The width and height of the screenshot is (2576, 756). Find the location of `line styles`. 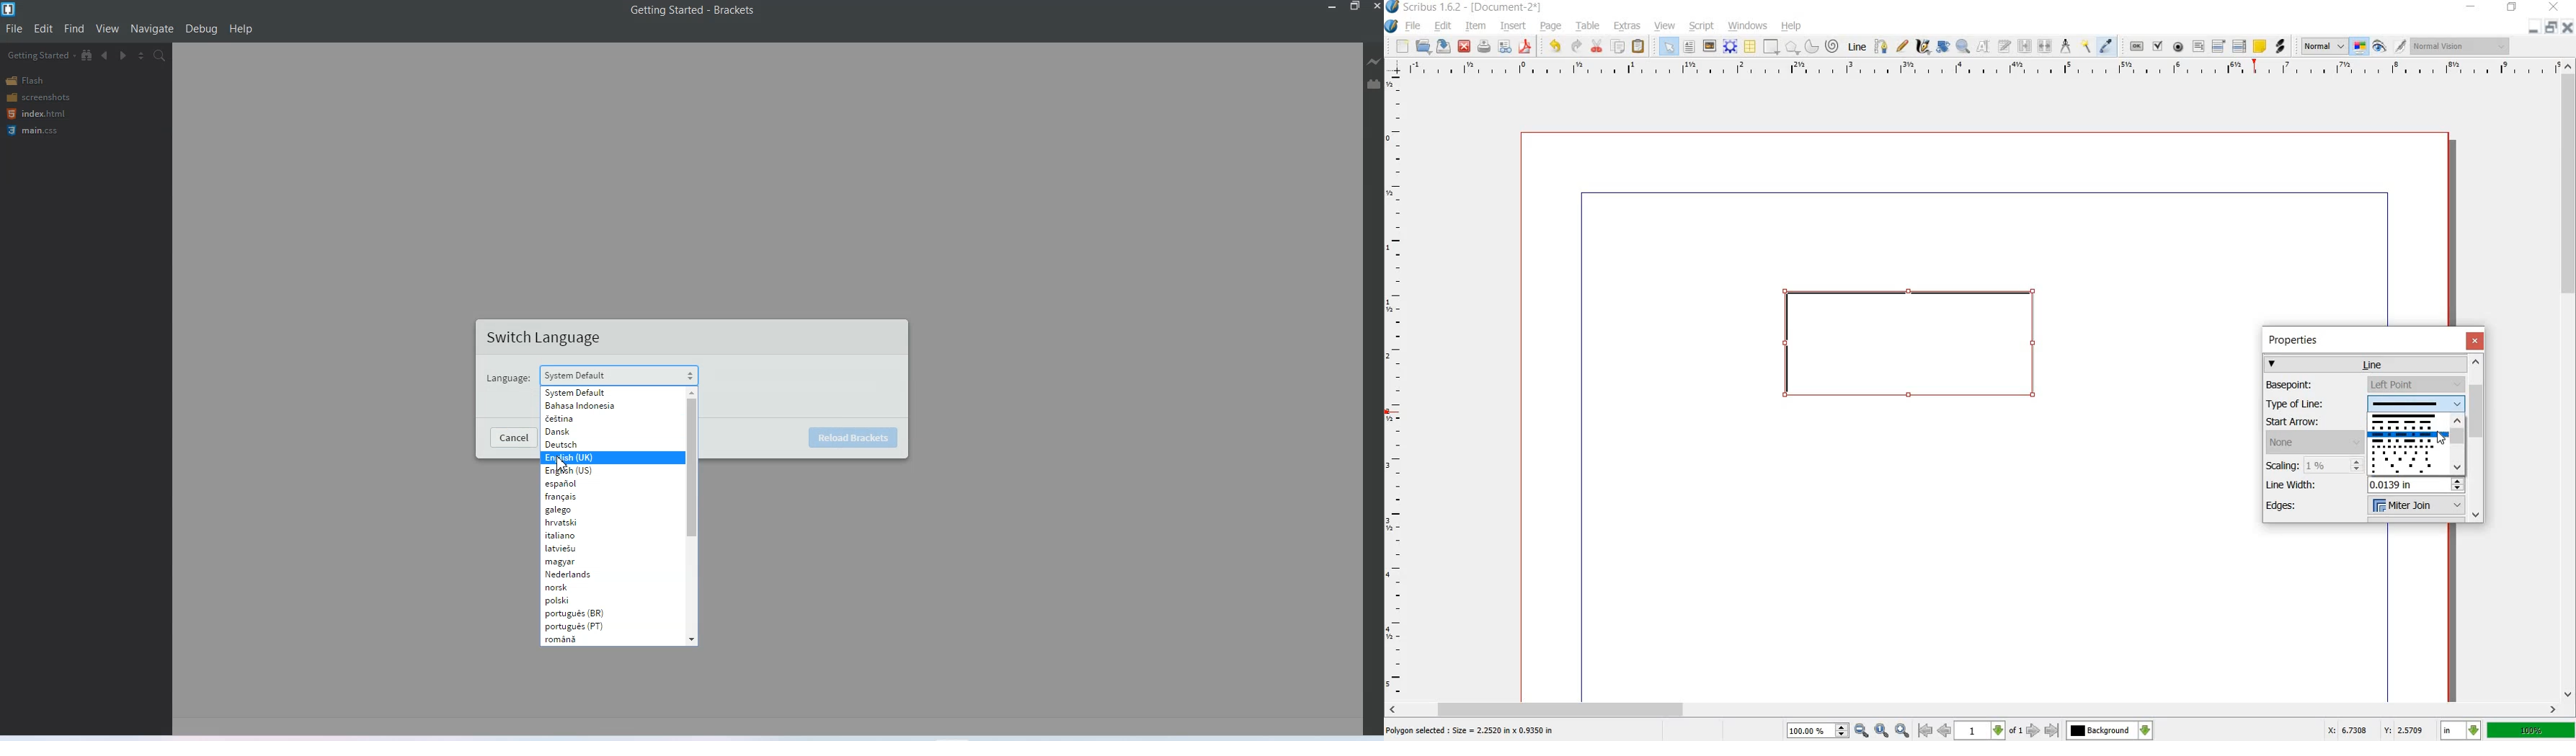

line styles is located at coordinates (2406, 444).